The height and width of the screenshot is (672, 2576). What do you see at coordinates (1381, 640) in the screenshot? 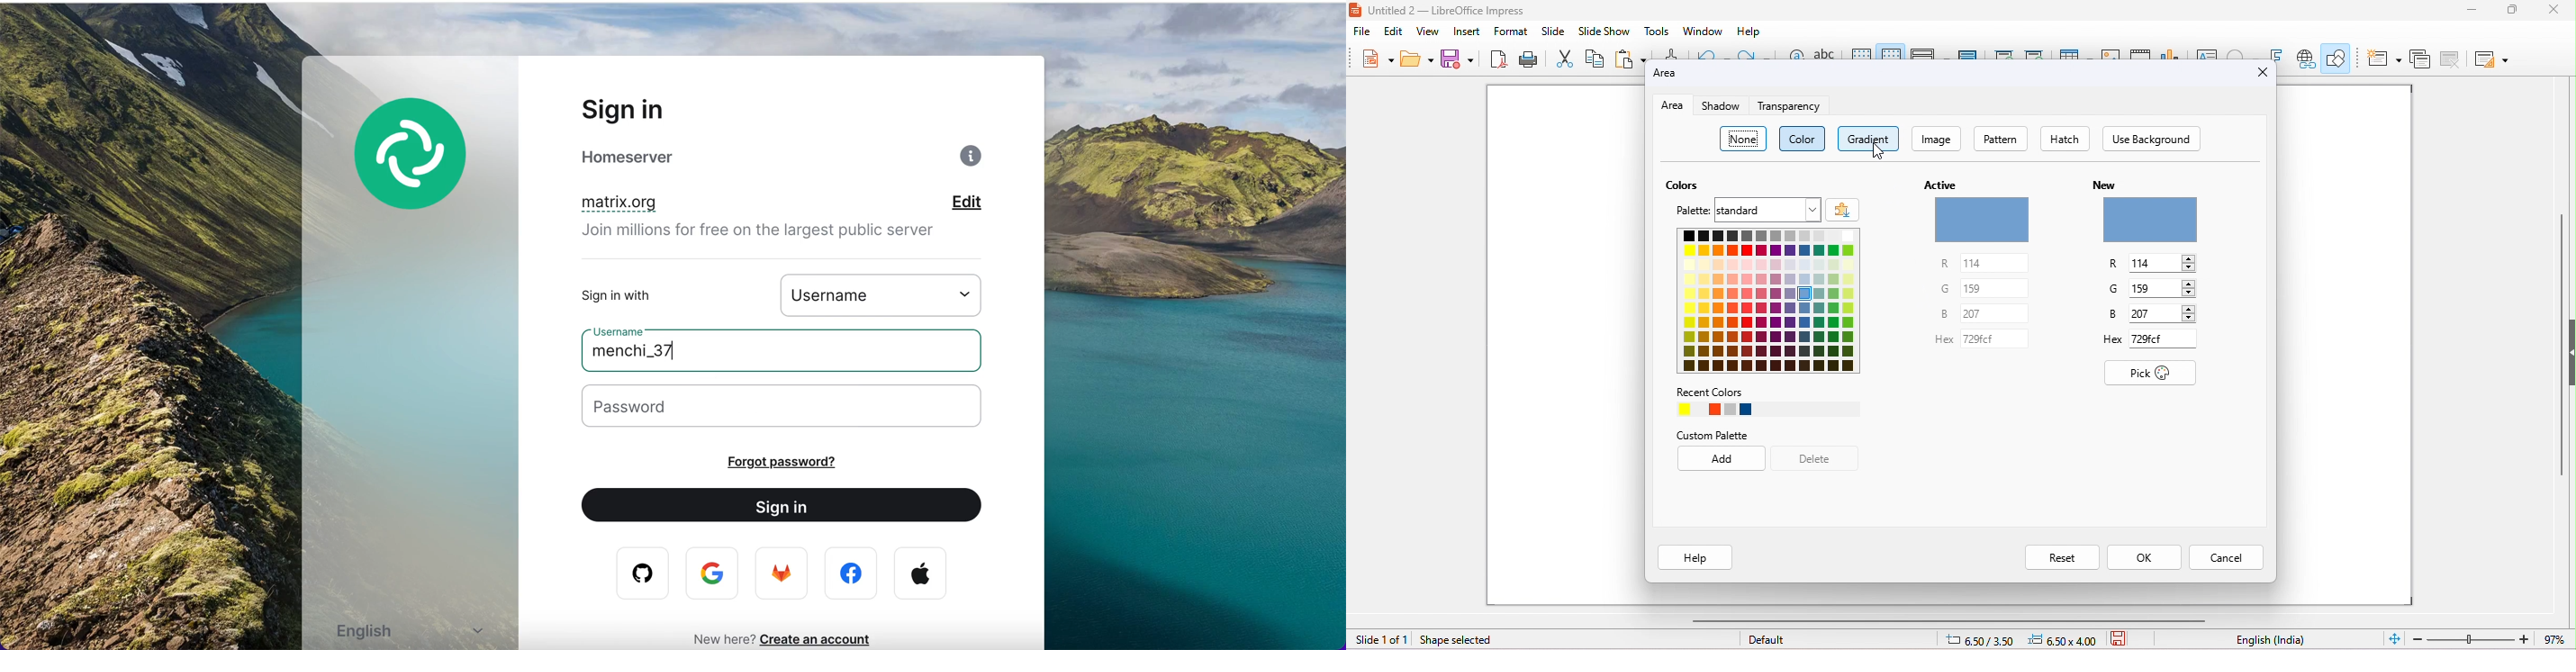
I see `slide 1 of 1` at bounding box center [1381, 640].